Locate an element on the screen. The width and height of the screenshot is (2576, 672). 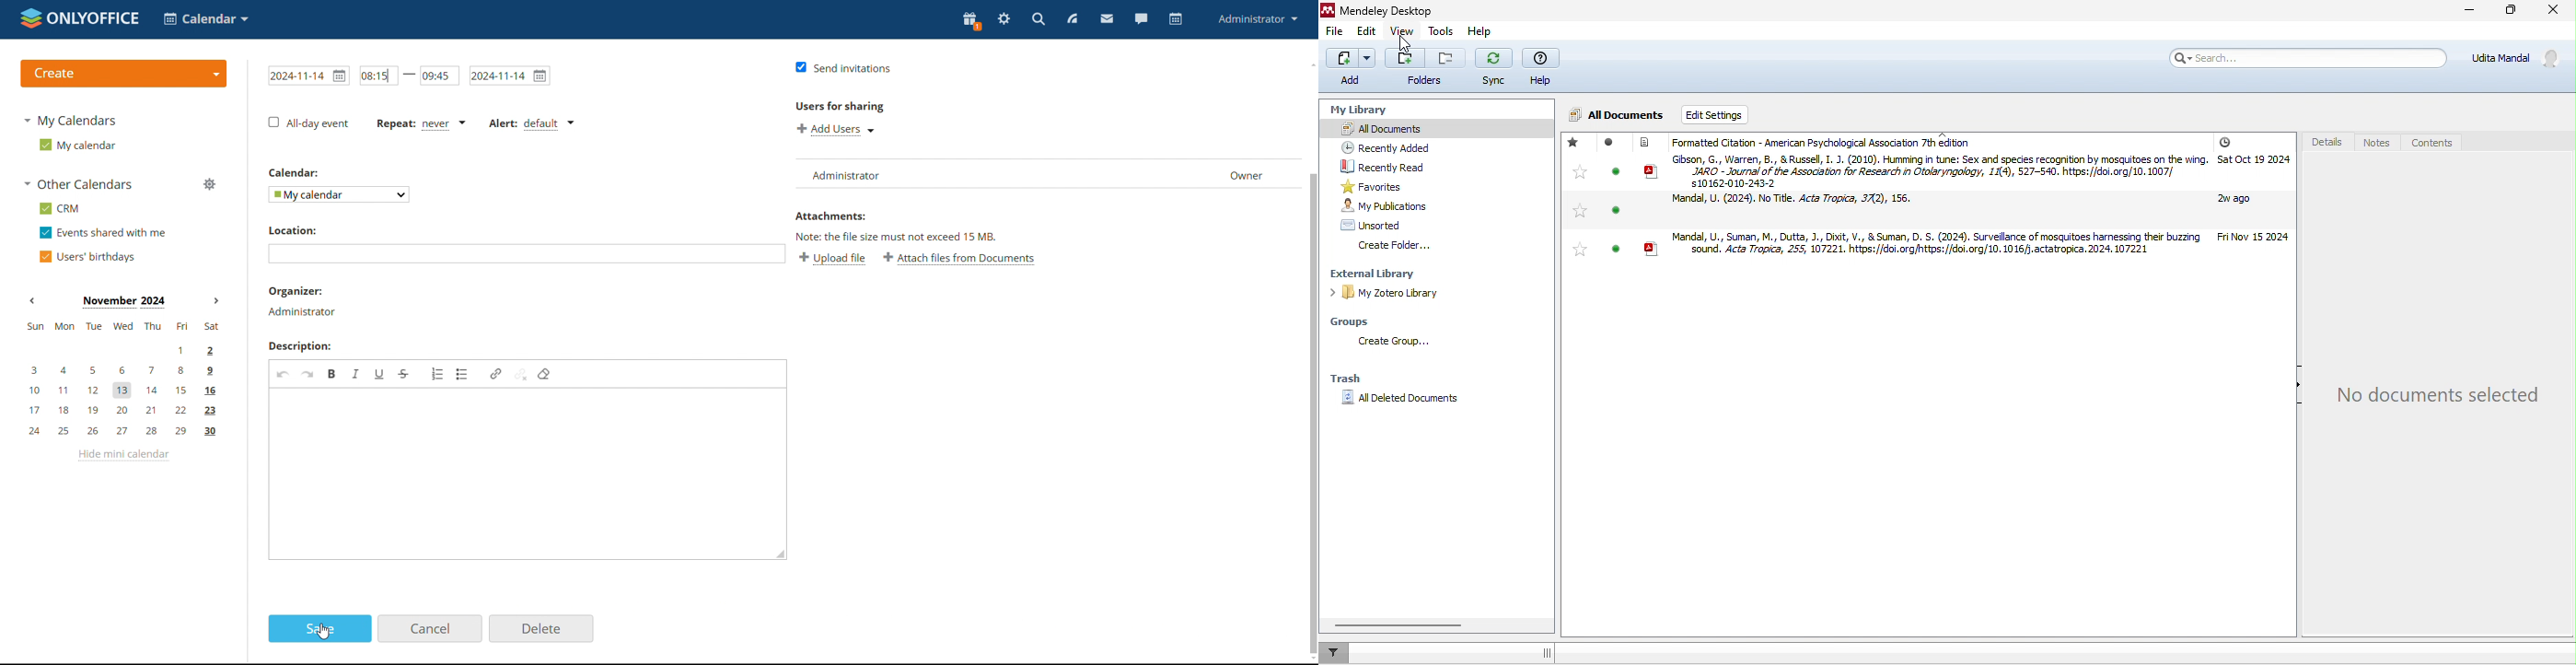
my calendar is located at coordinates (77, 144).